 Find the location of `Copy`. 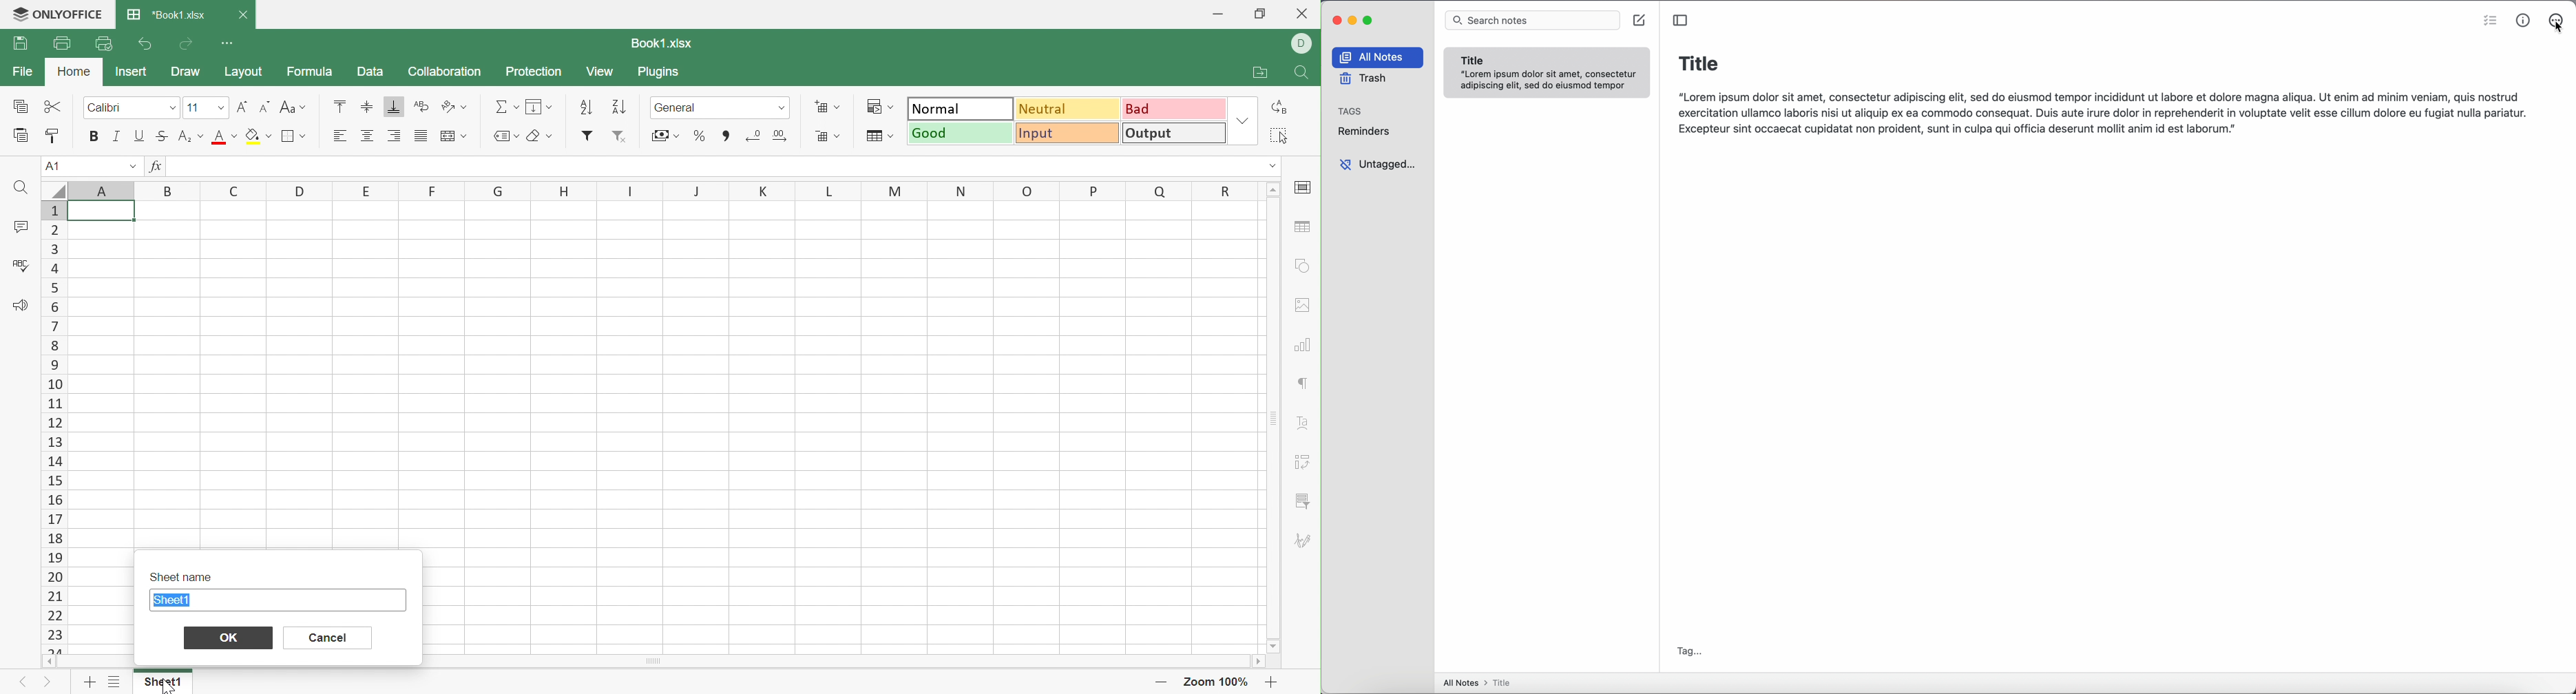

Copy is located at coordinates (19, 105).